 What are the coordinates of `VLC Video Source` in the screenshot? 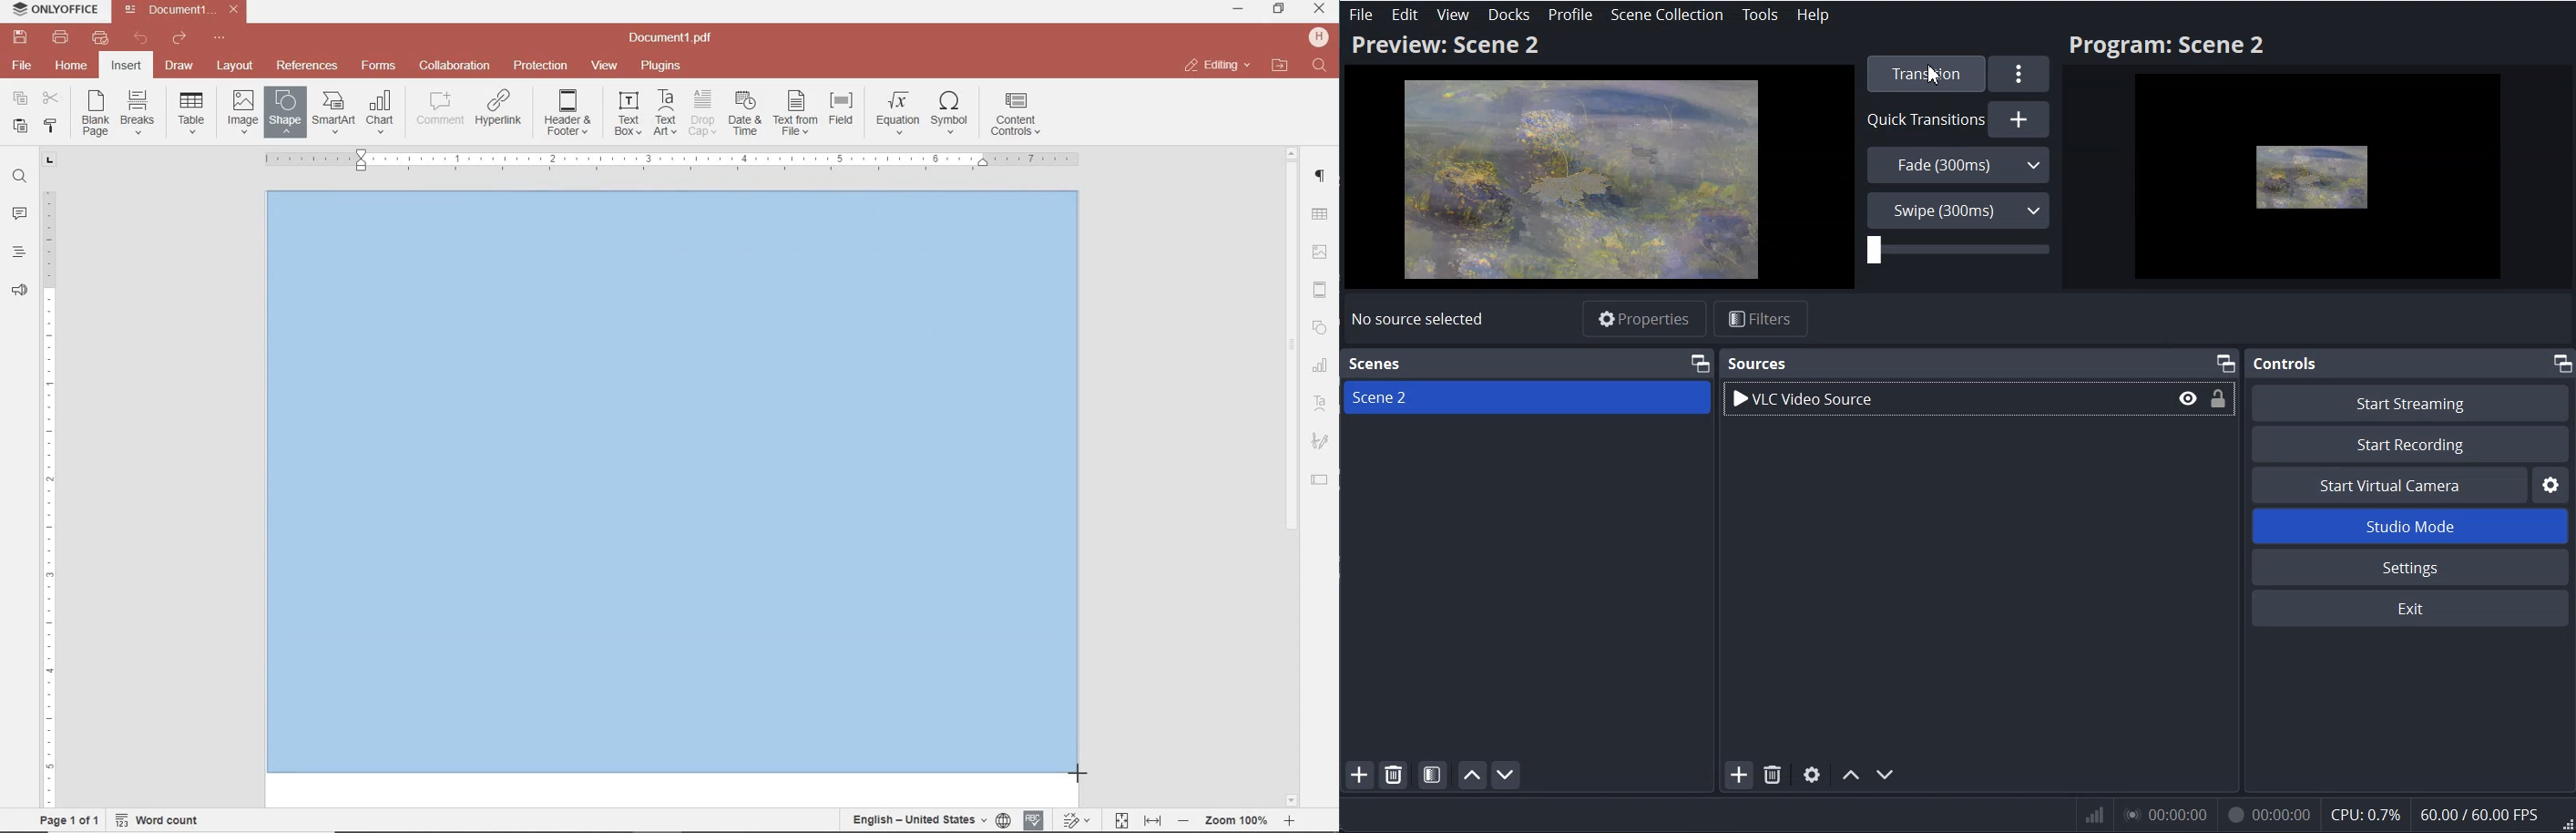 It's located at (1945, 397).